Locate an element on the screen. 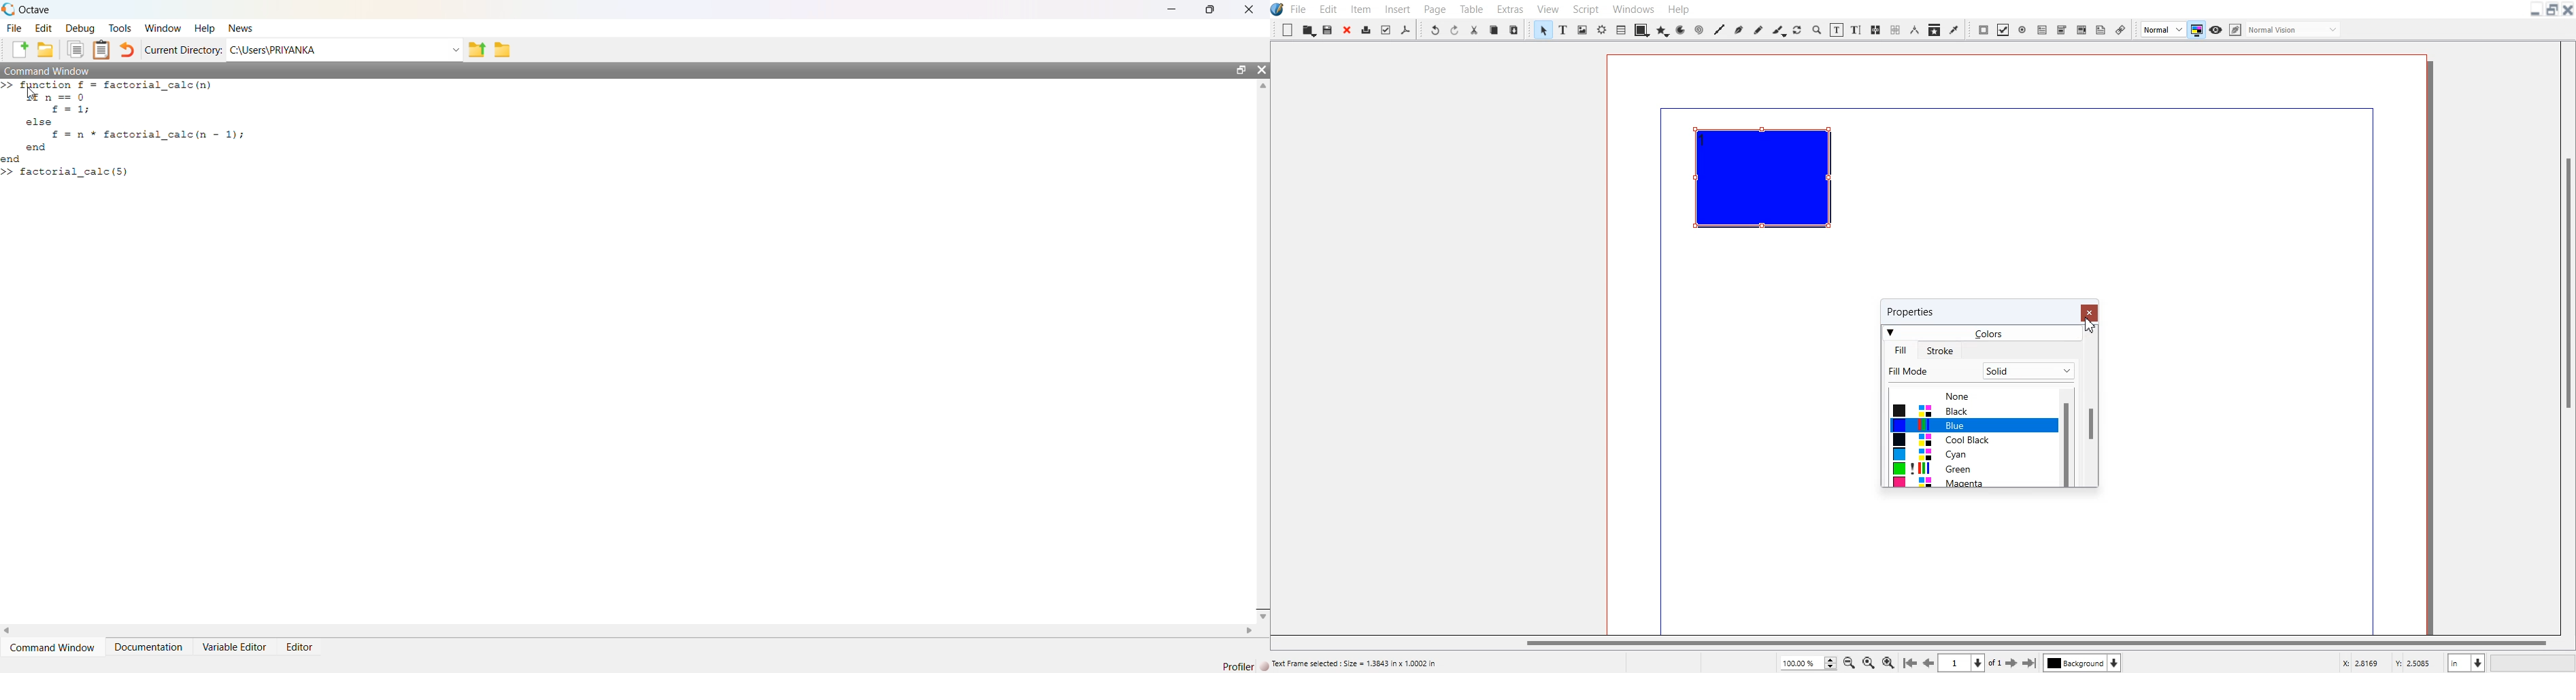  scroll down is located at coordinates (1262, 615).